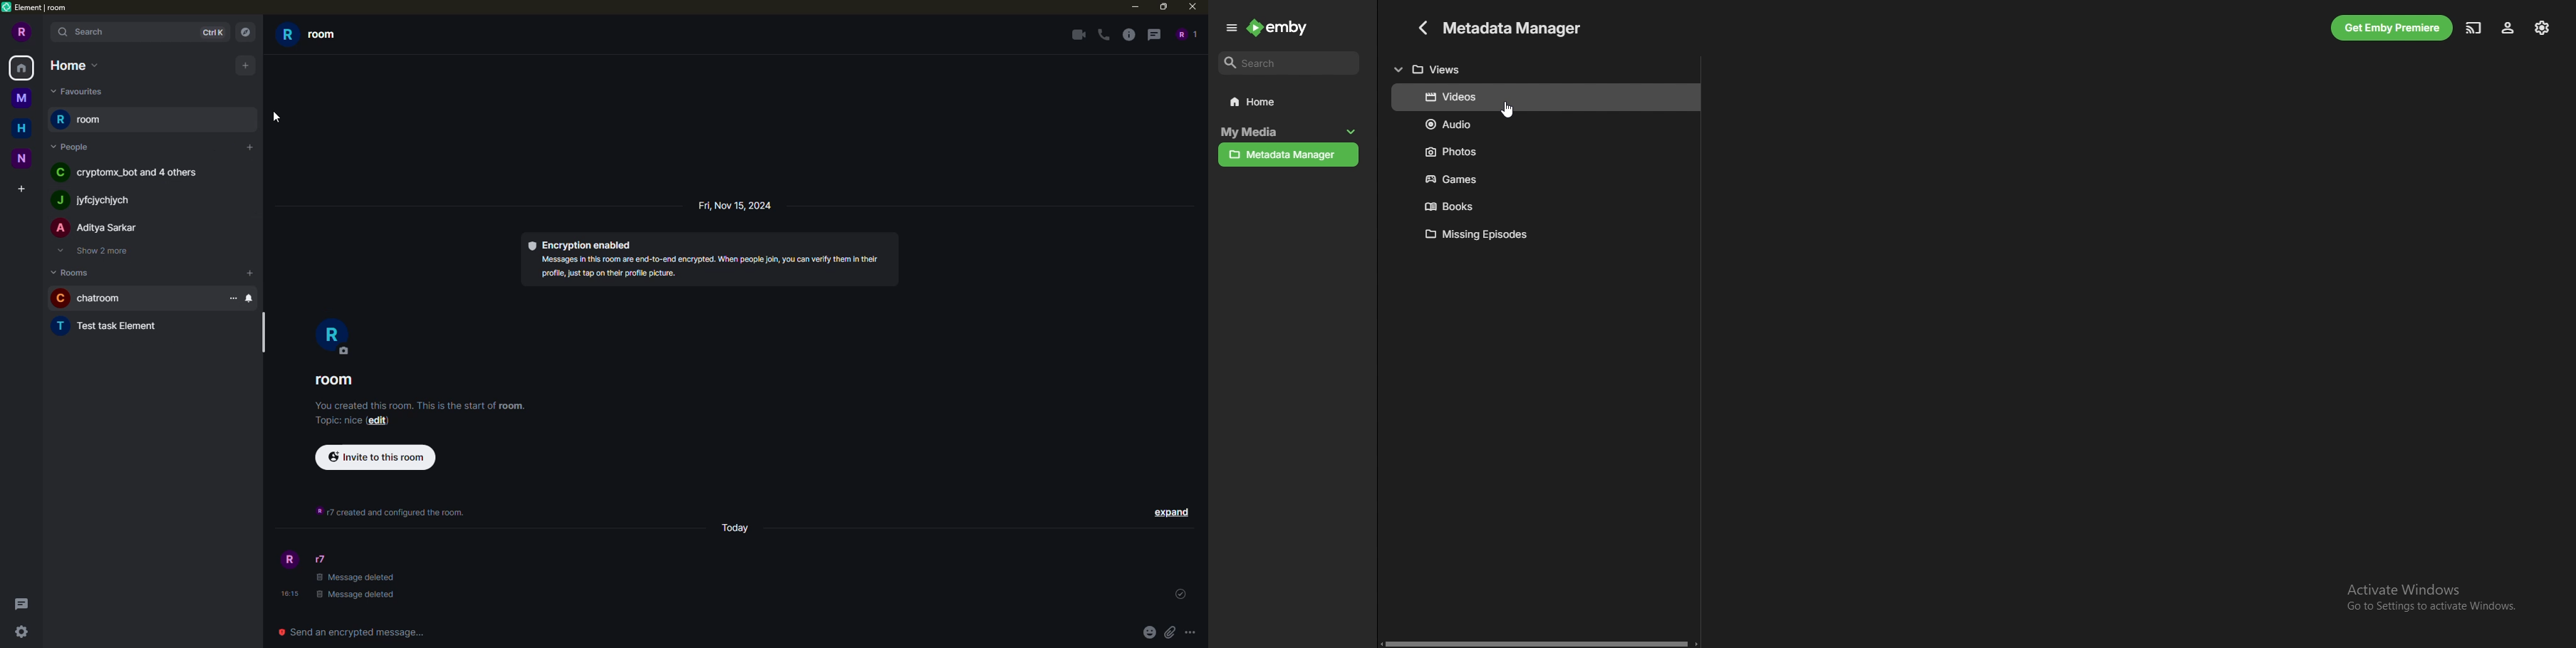  What do you see at coordinates (114, 327) in the screenshot?
I see `T Test task Element` at bounding box center [114, 327].